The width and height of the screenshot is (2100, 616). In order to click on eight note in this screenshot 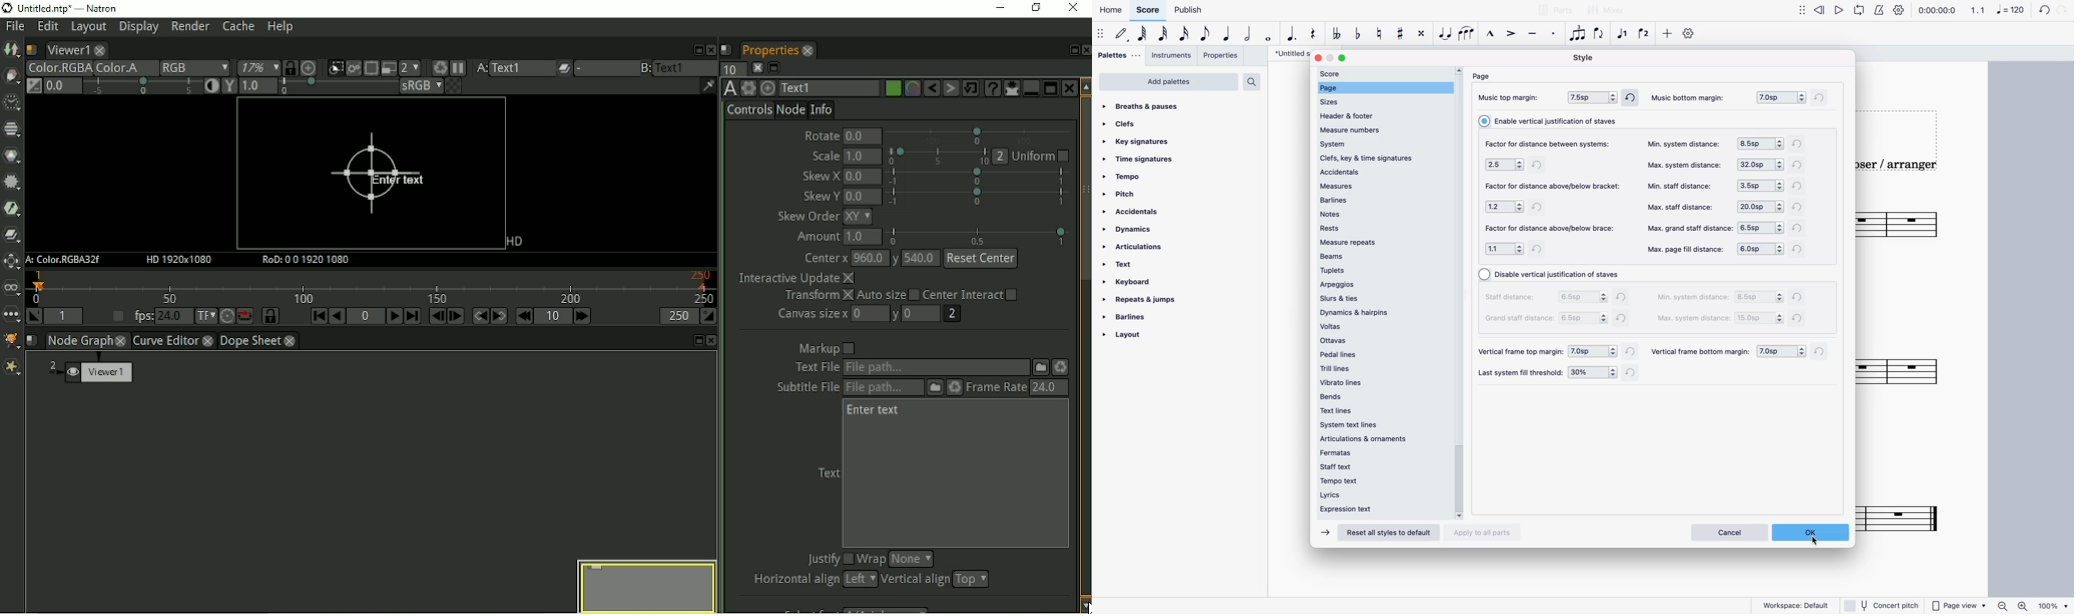, I will do `click(1205, 36)`.